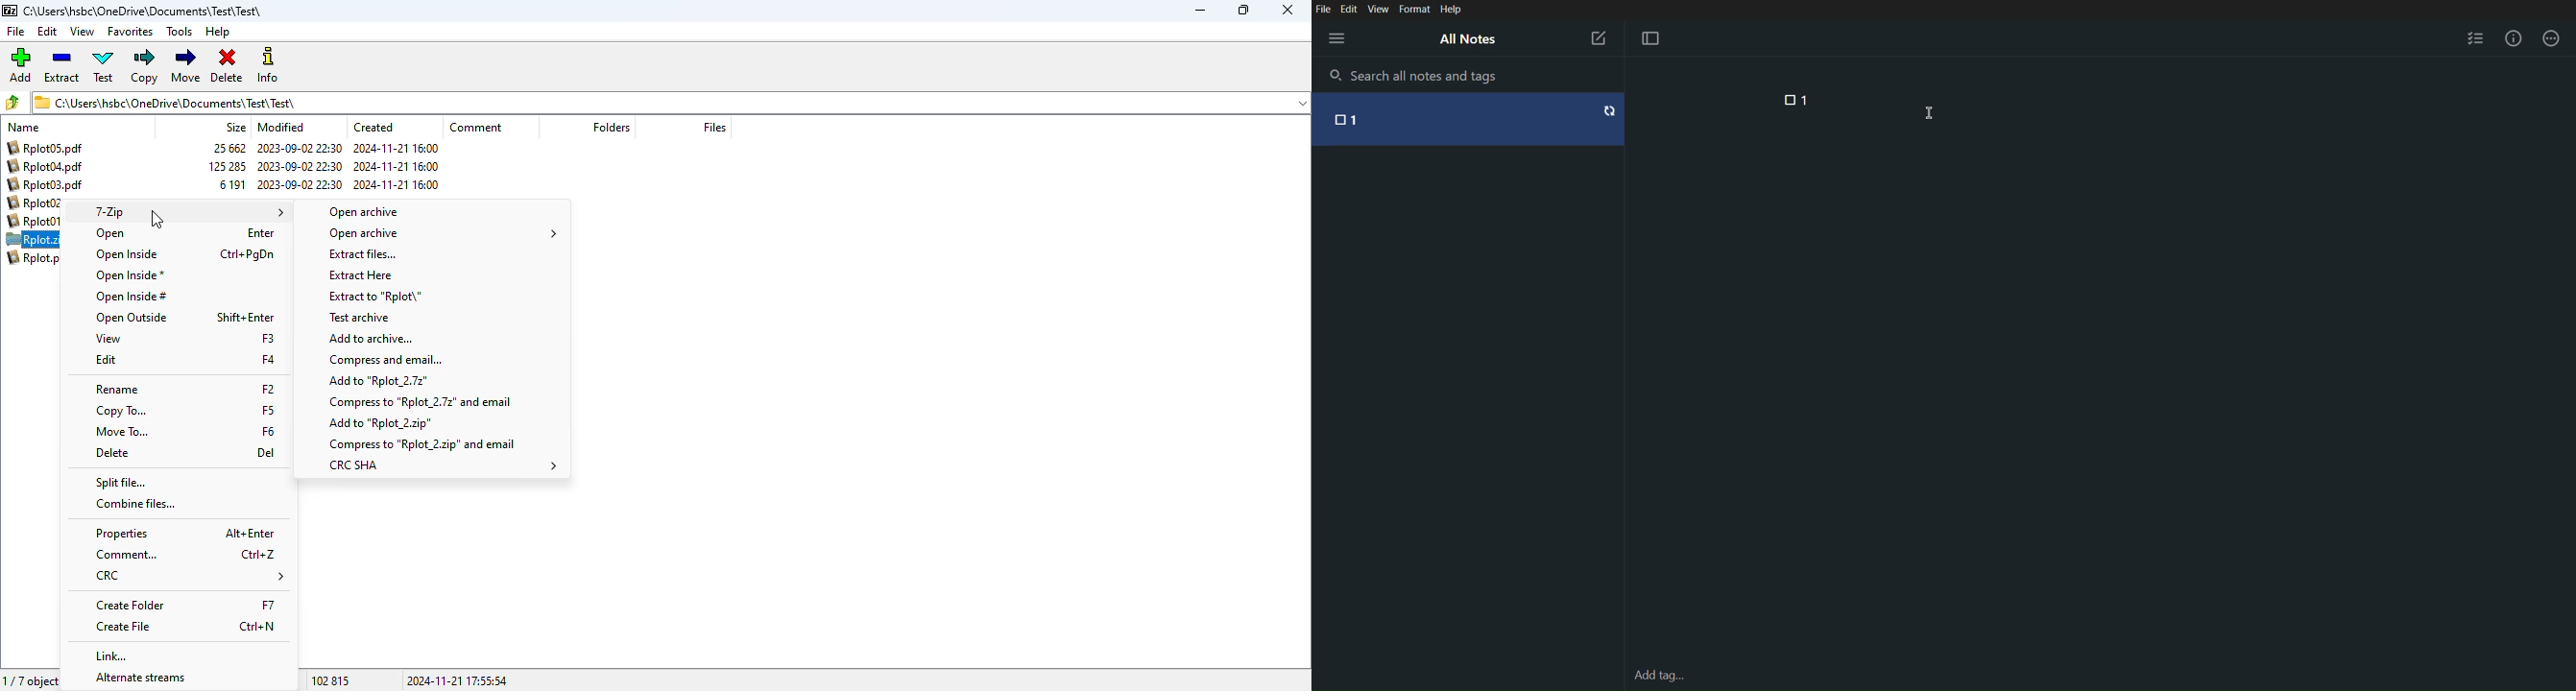  Describe the element at coordinates (1349, 9) in the screenshot. I see `Edit` at that location.